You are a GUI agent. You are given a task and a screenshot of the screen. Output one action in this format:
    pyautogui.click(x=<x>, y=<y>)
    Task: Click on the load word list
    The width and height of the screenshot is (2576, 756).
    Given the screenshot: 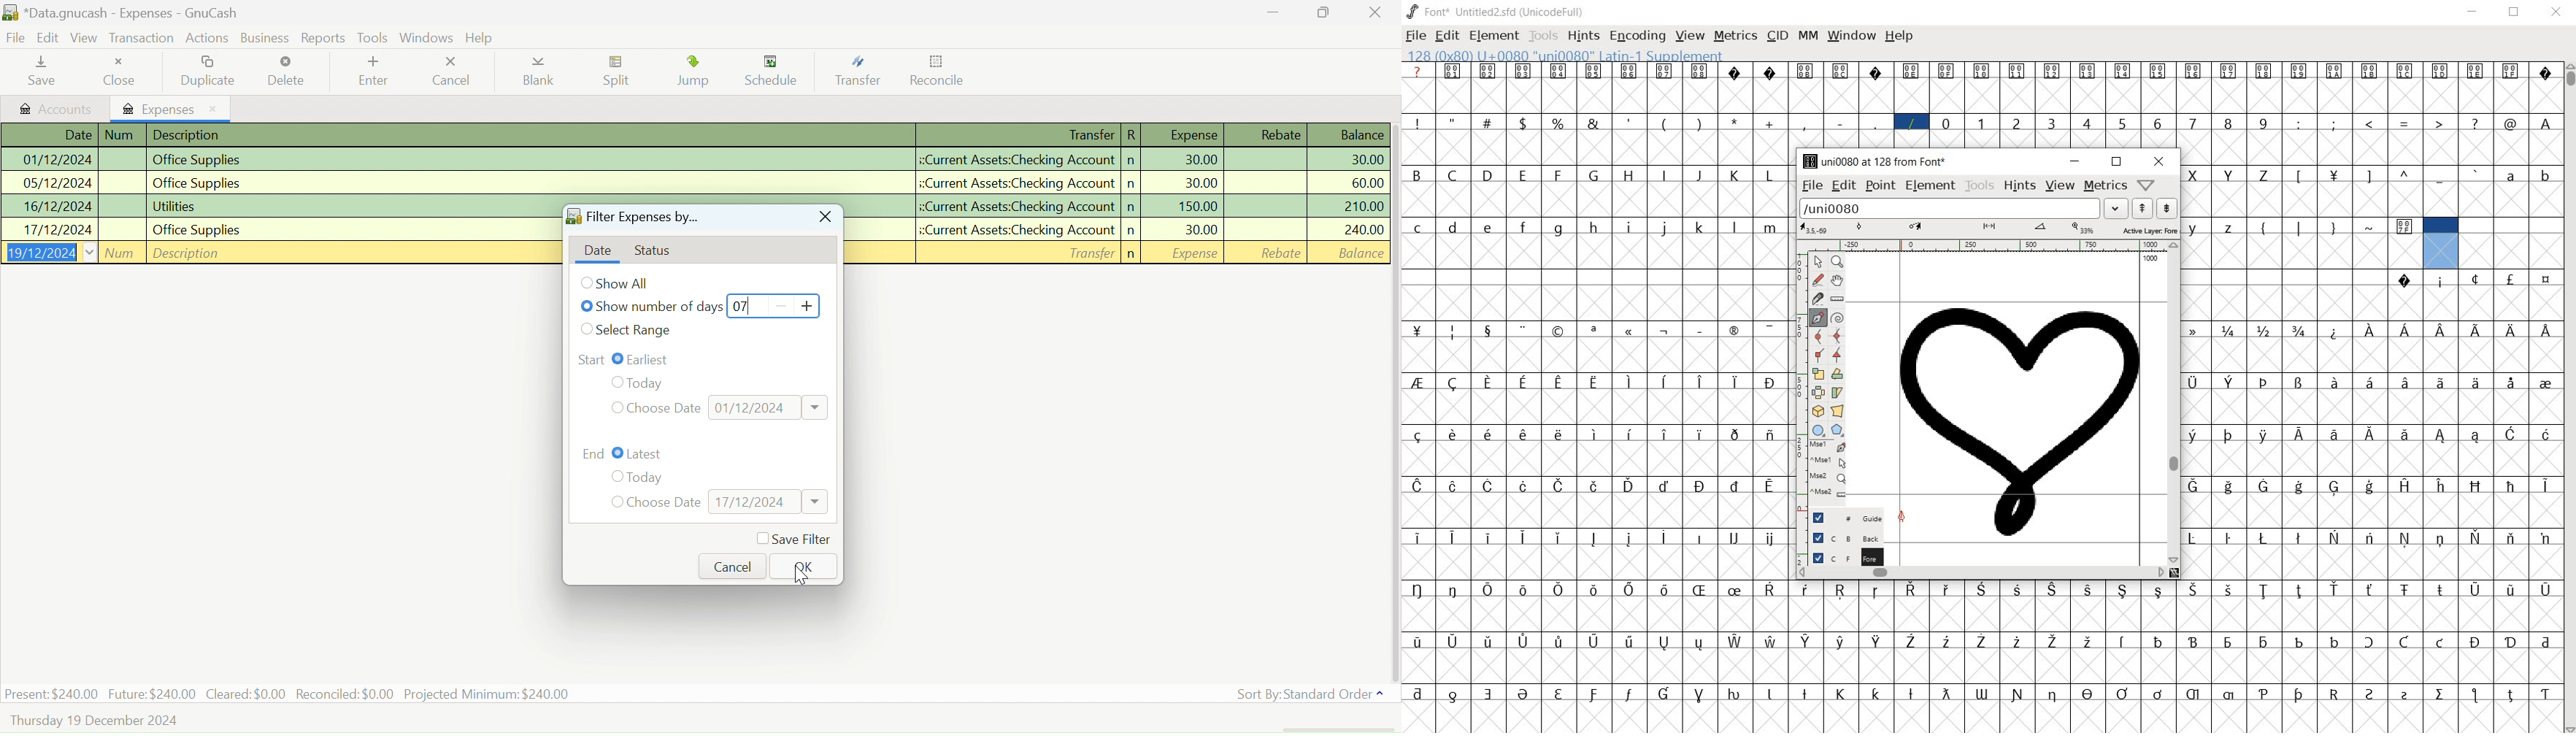 What is the action you would take?
    pyautogui.click(x=1950, y=208)
    